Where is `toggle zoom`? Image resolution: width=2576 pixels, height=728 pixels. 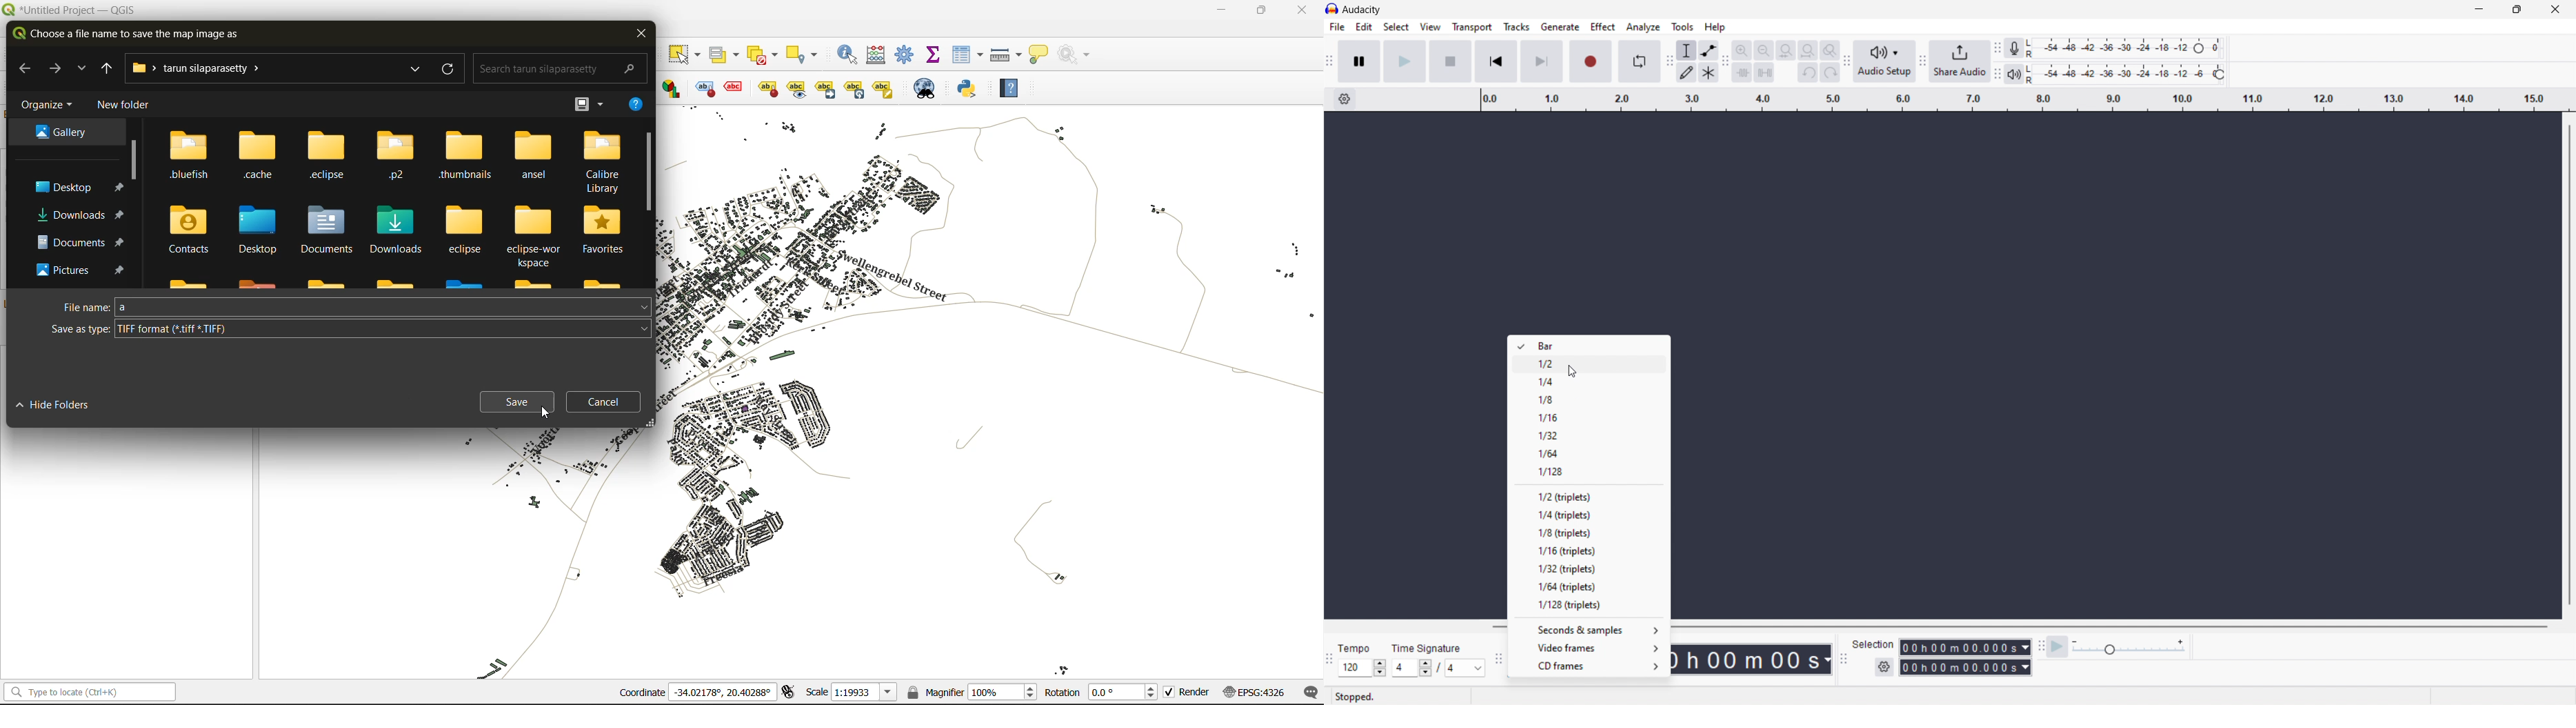 toggle zoom is located at coordinates (1830, 50).